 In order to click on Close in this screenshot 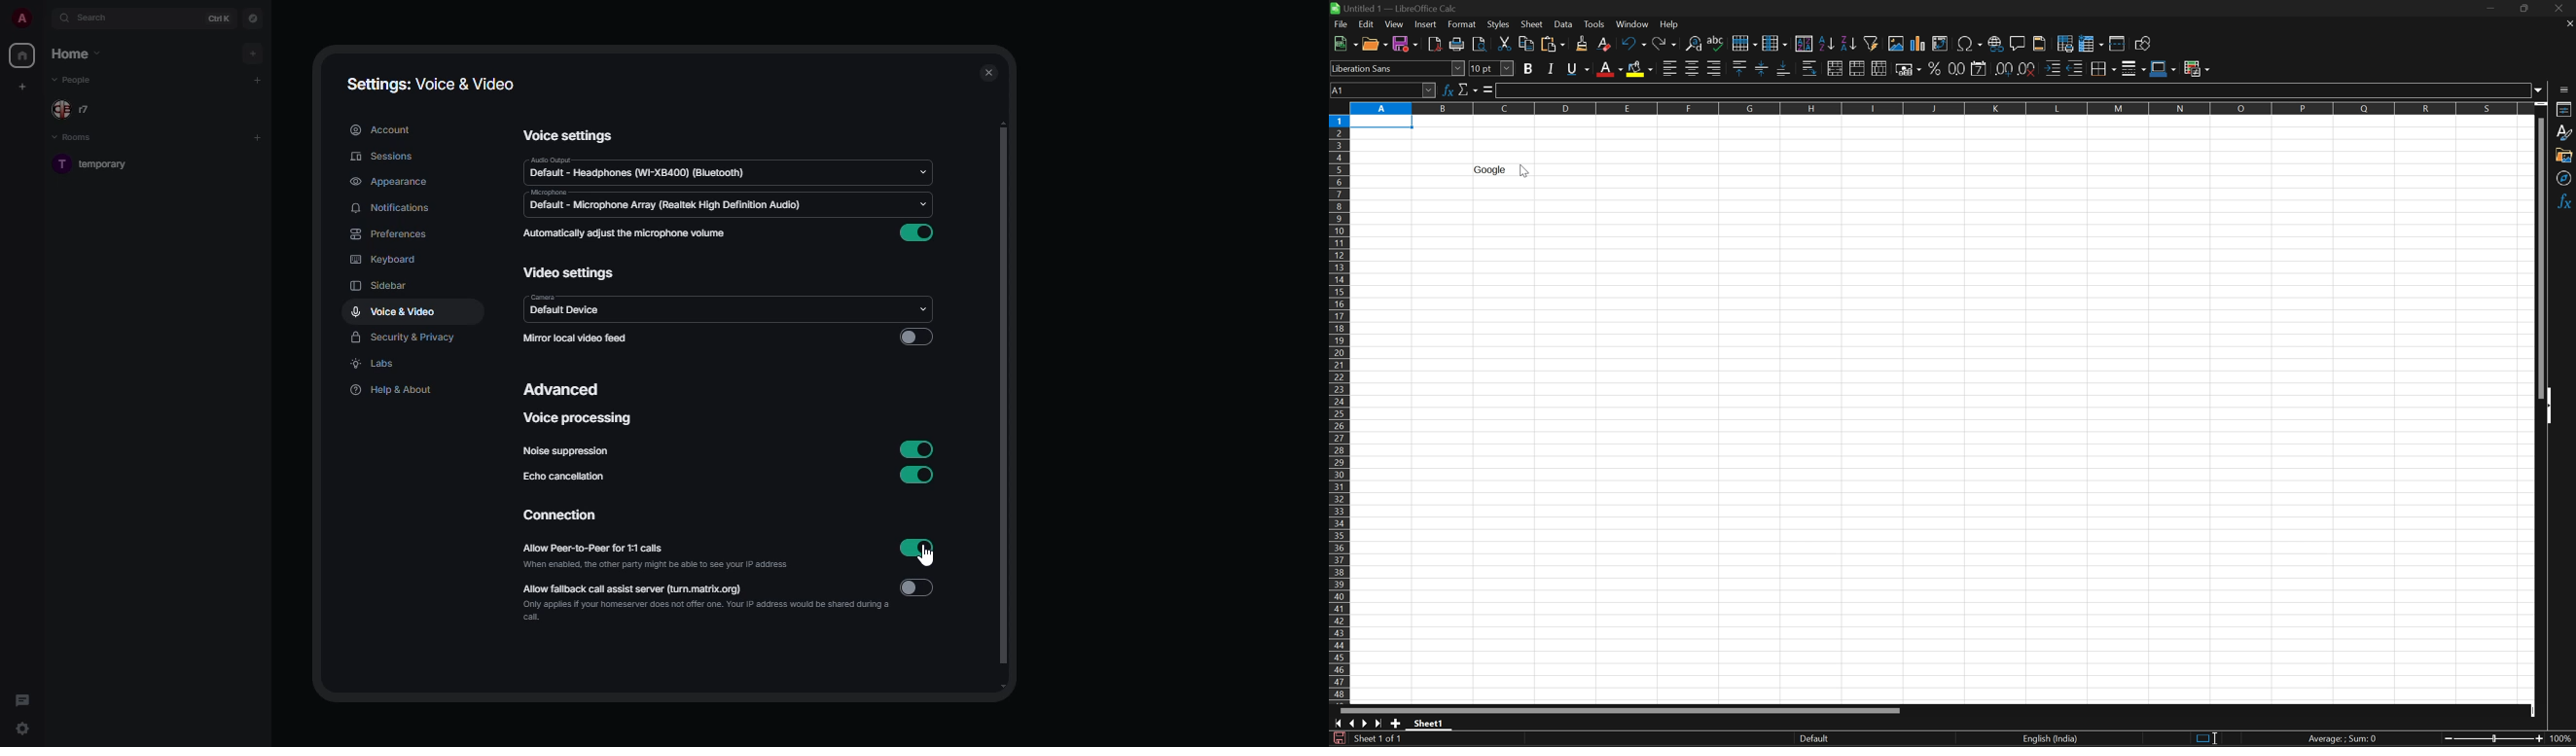, I will do `click(2562, 9)`.